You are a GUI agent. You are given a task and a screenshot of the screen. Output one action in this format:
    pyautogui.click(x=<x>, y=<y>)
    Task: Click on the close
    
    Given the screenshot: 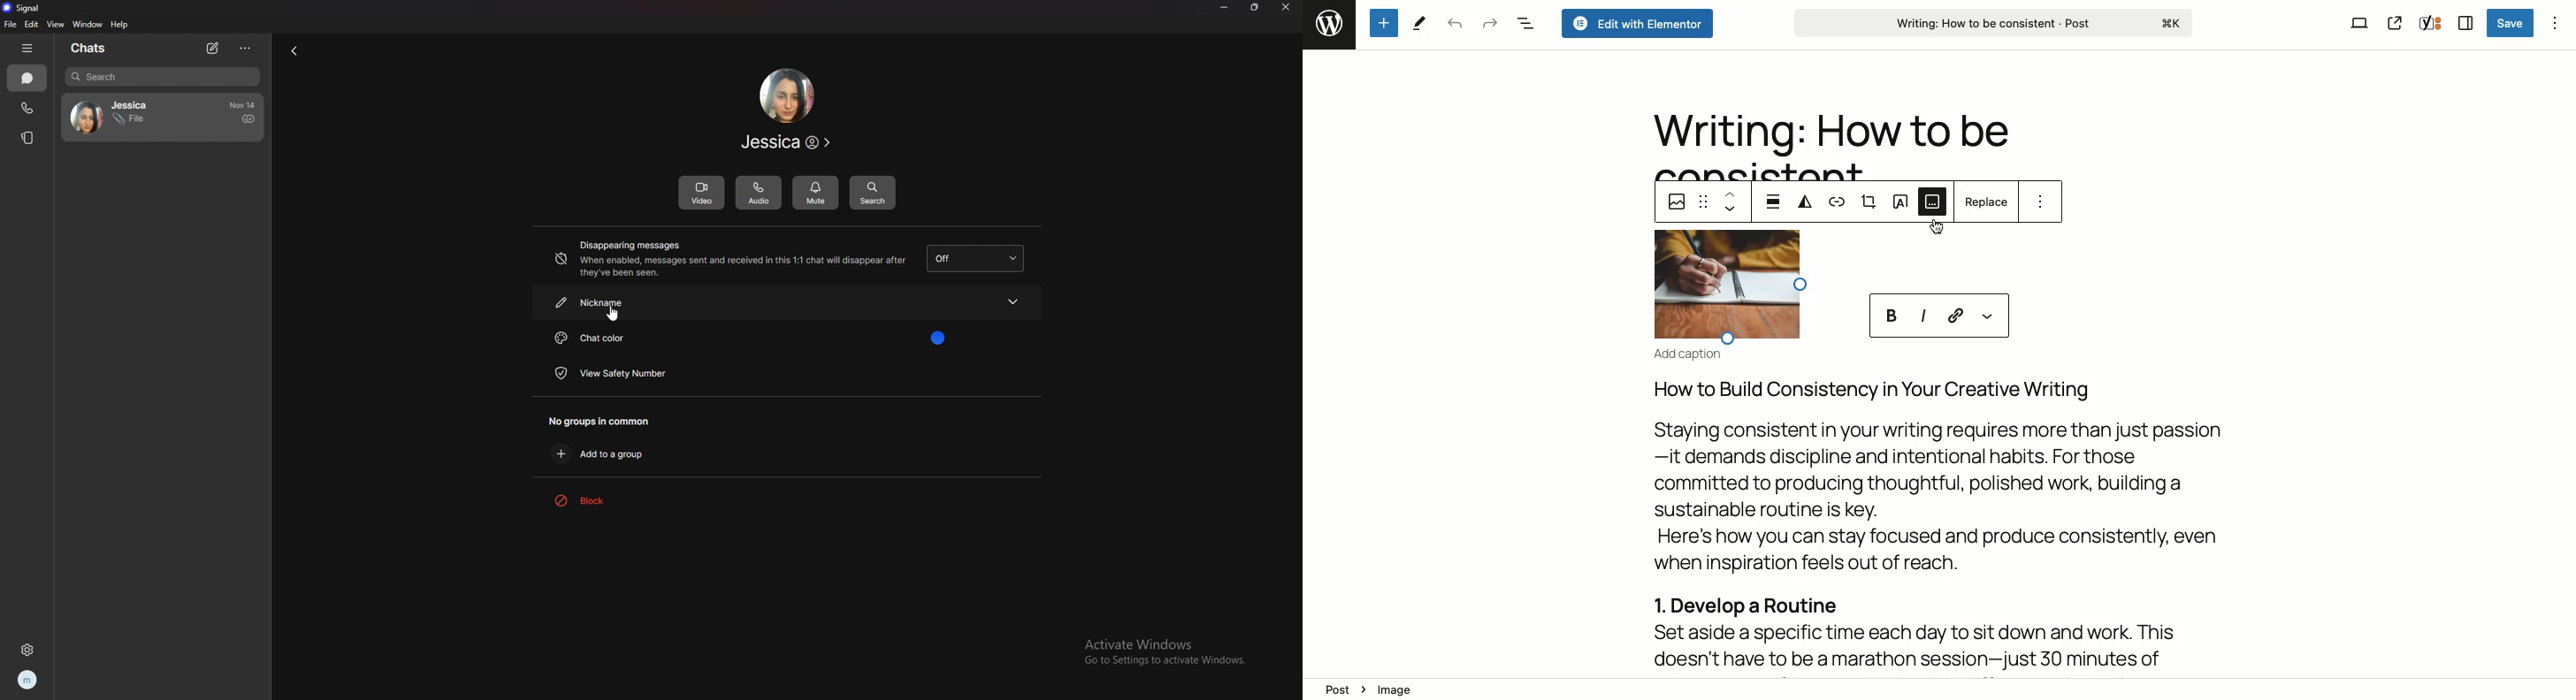 What is the action you would take?
    pyautogui.click(x=1289, y=7)
    